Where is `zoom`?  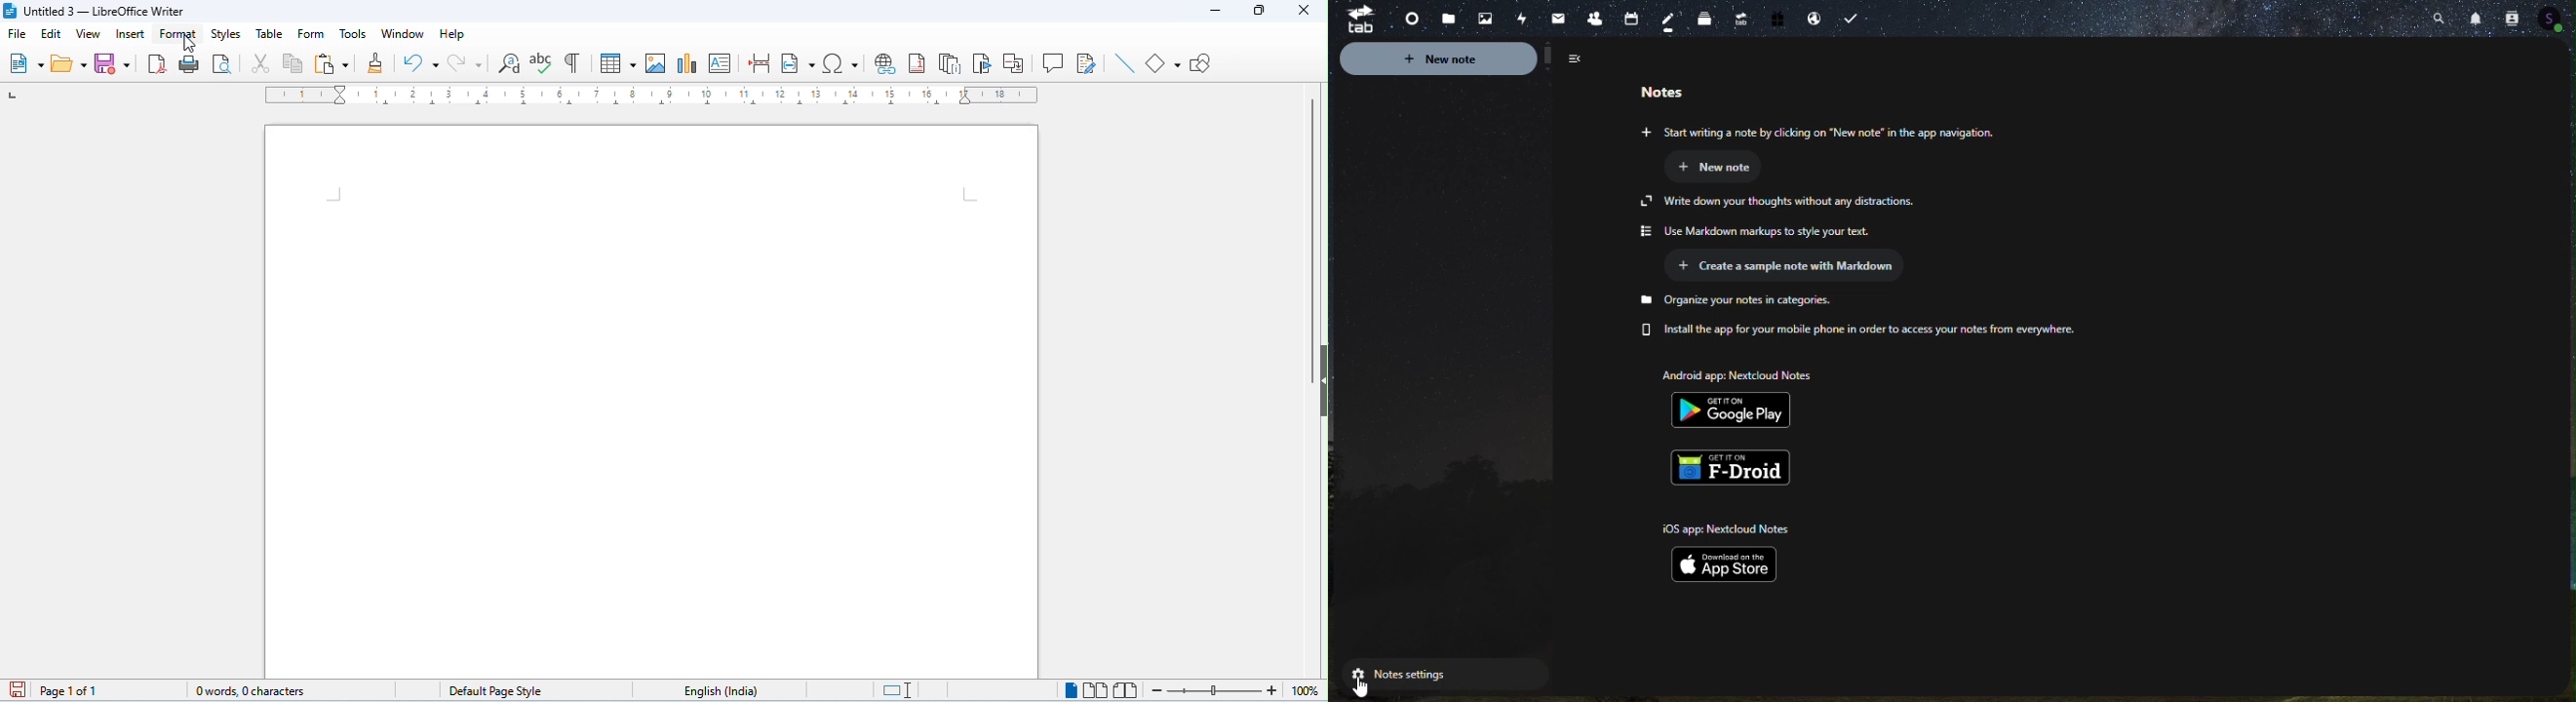 zoom is located at coordinates (1239, 691).